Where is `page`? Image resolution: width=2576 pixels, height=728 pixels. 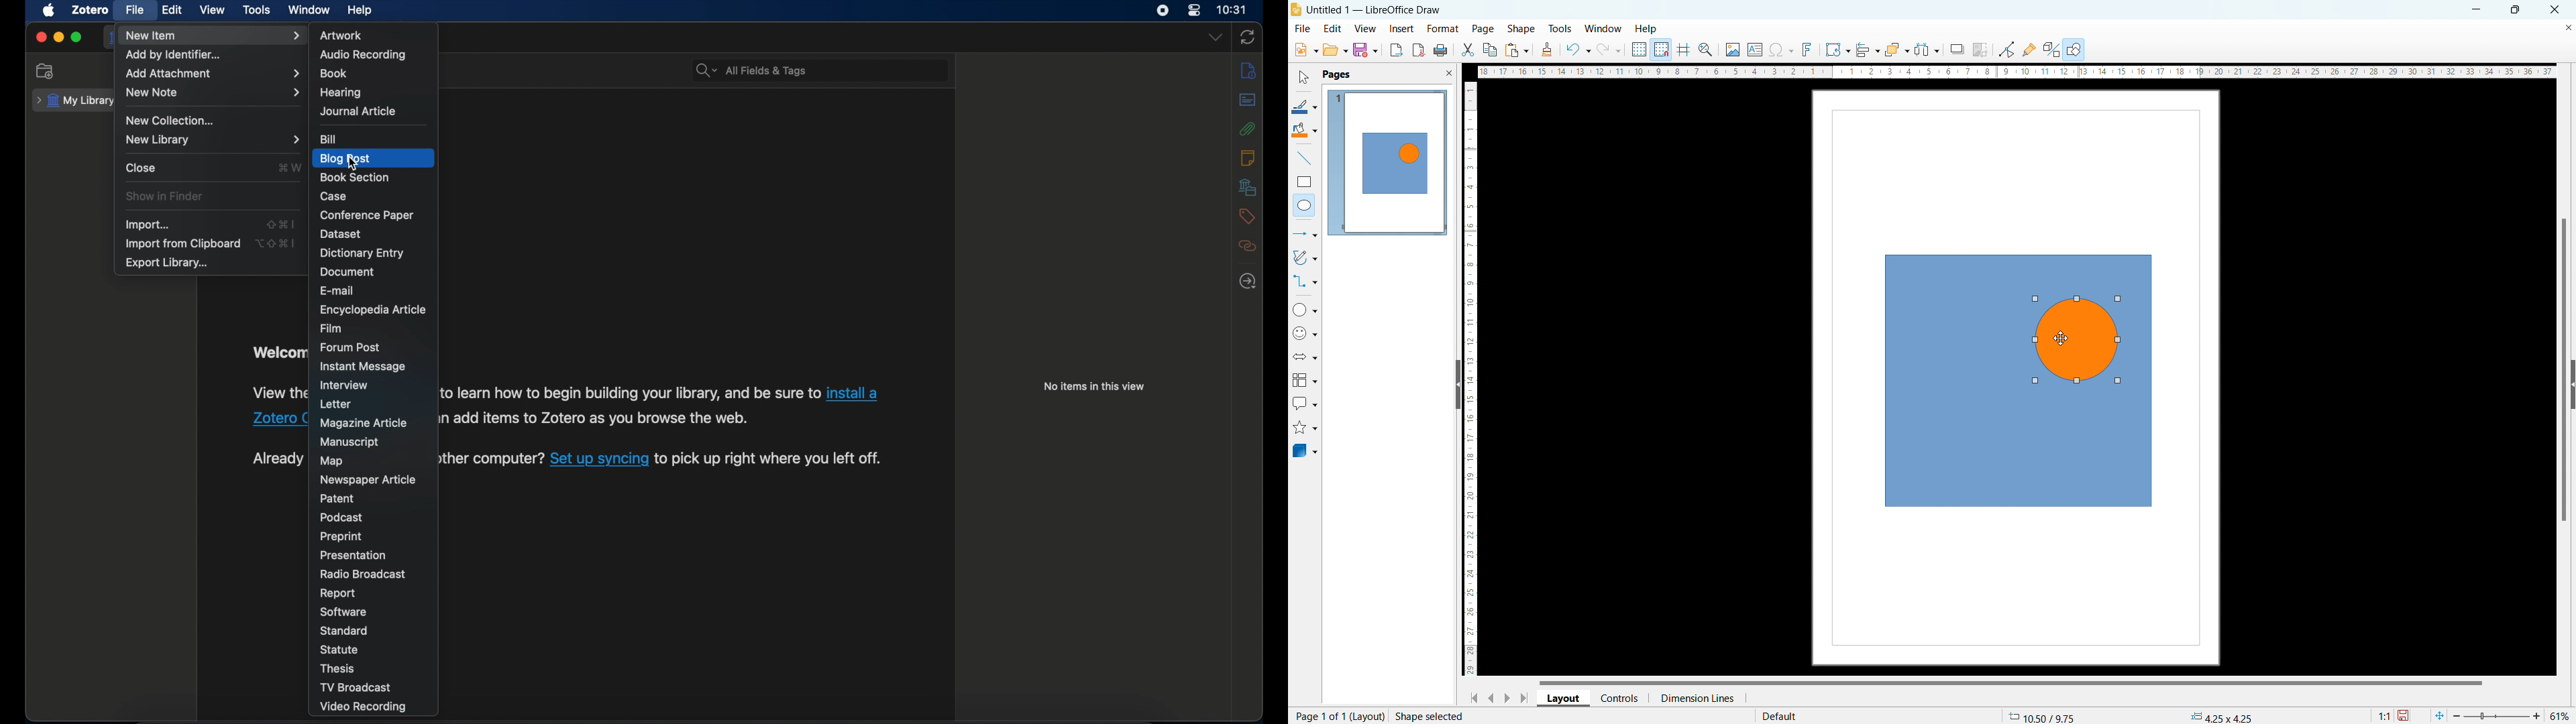
page is located at coordinates (1483, 28).